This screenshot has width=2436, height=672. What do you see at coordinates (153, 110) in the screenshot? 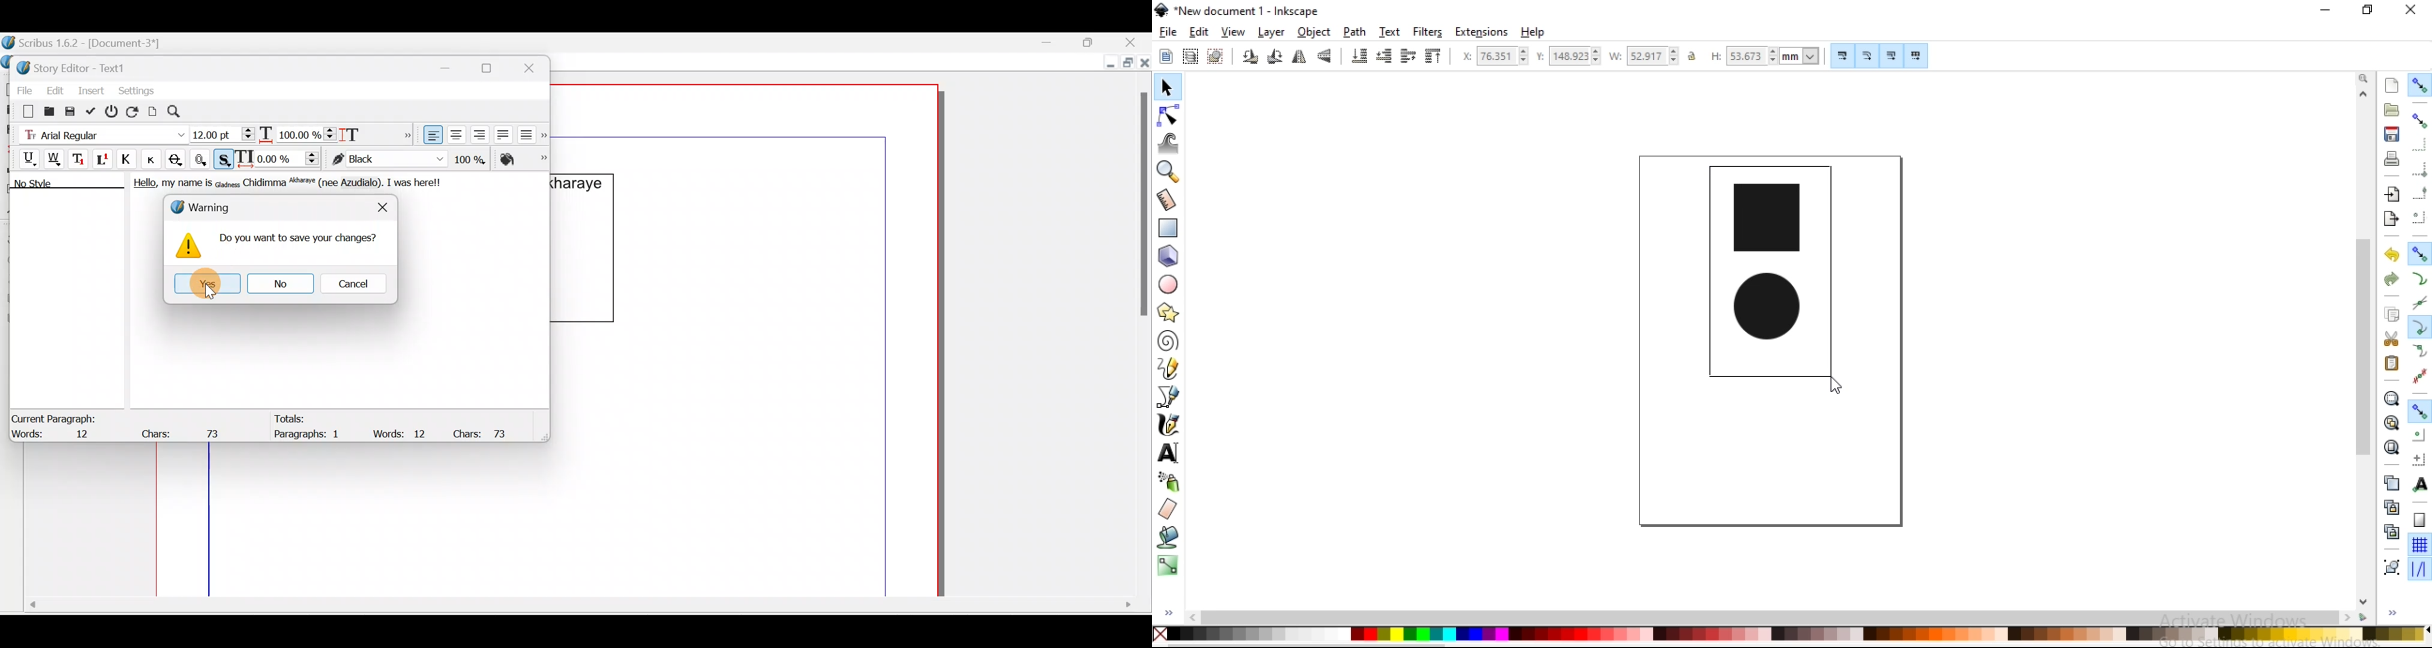
I see `Update text frame` at bounding box center [153, 110].